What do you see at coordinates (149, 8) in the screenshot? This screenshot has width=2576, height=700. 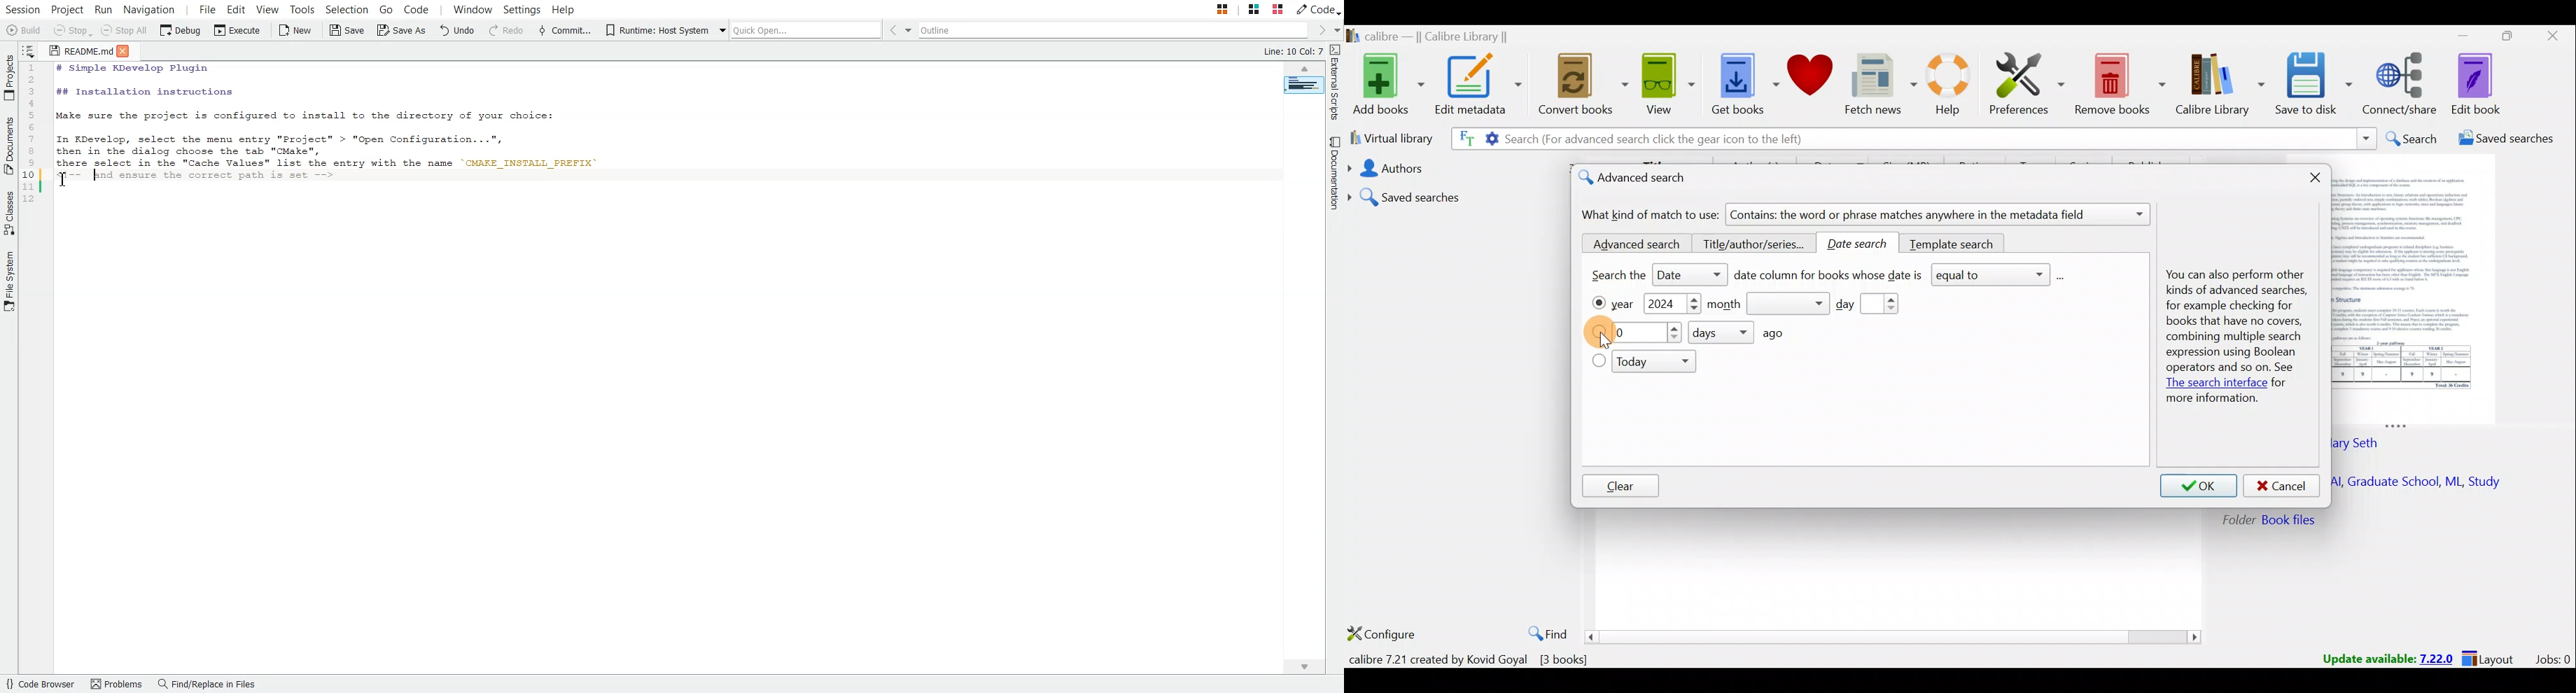 I see `Navigation` at bounding box center [149, 8].